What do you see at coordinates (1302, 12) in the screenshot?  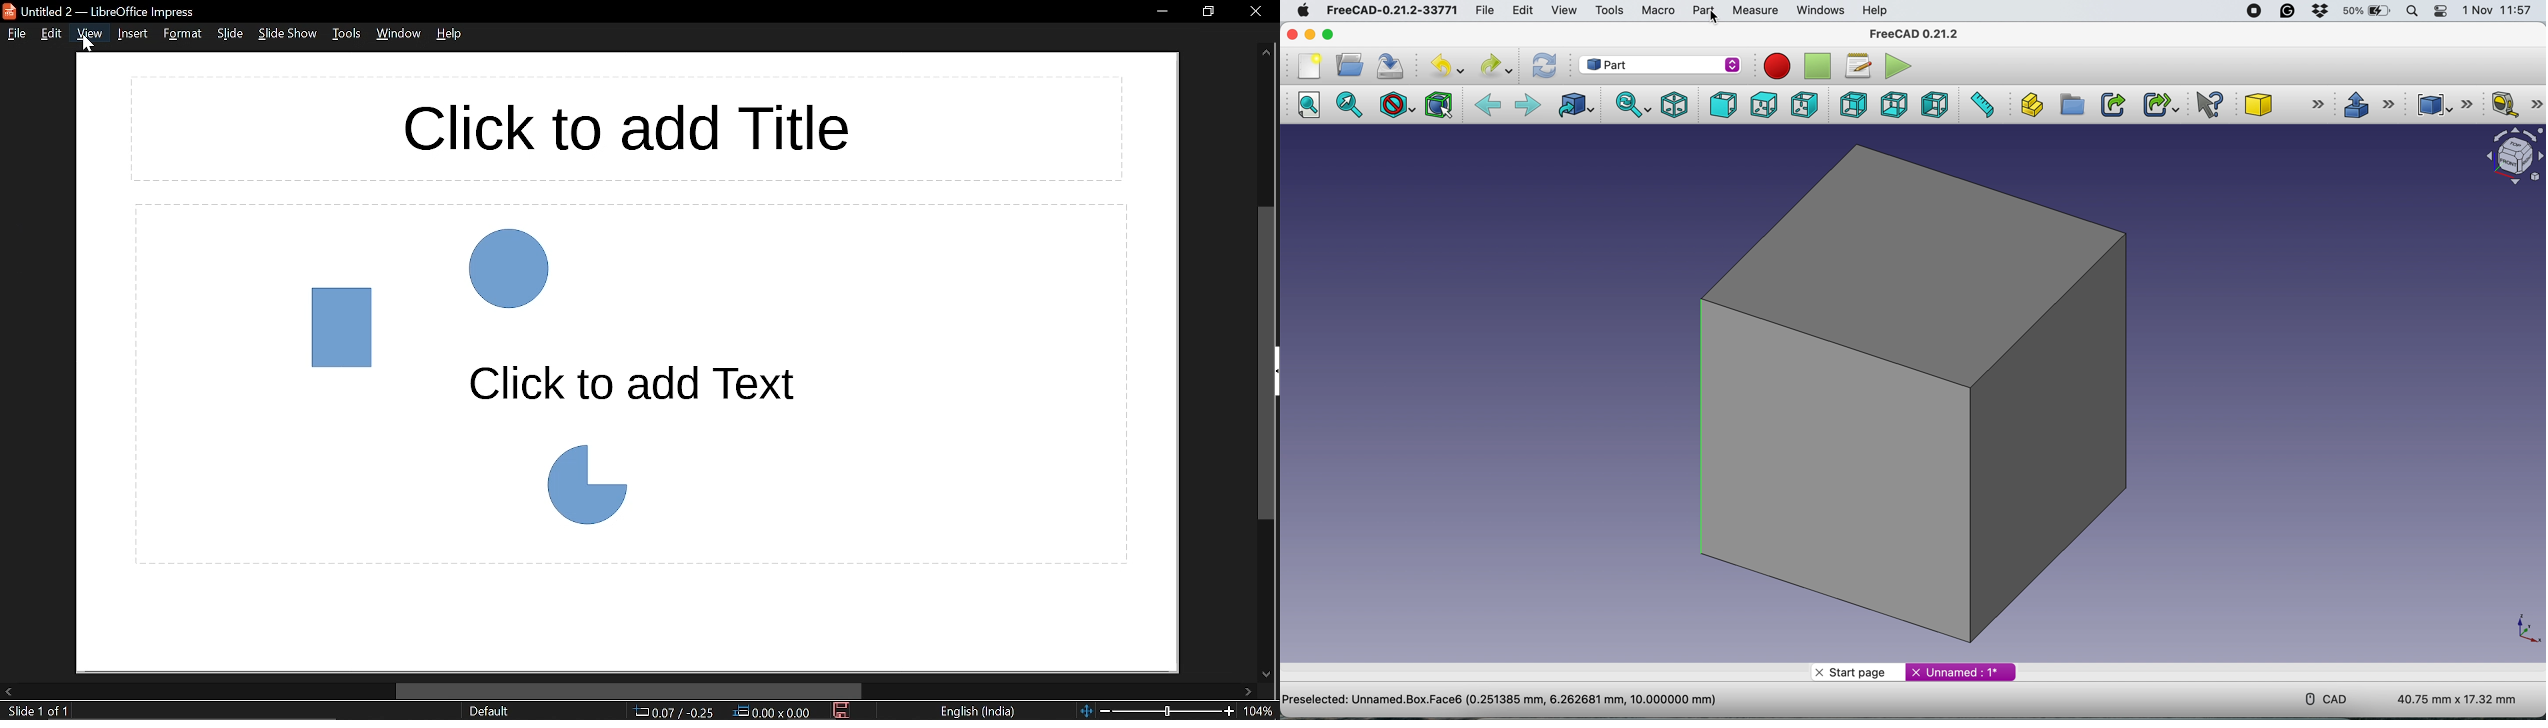 I see `system logo` at bounding box center [1302, 12].